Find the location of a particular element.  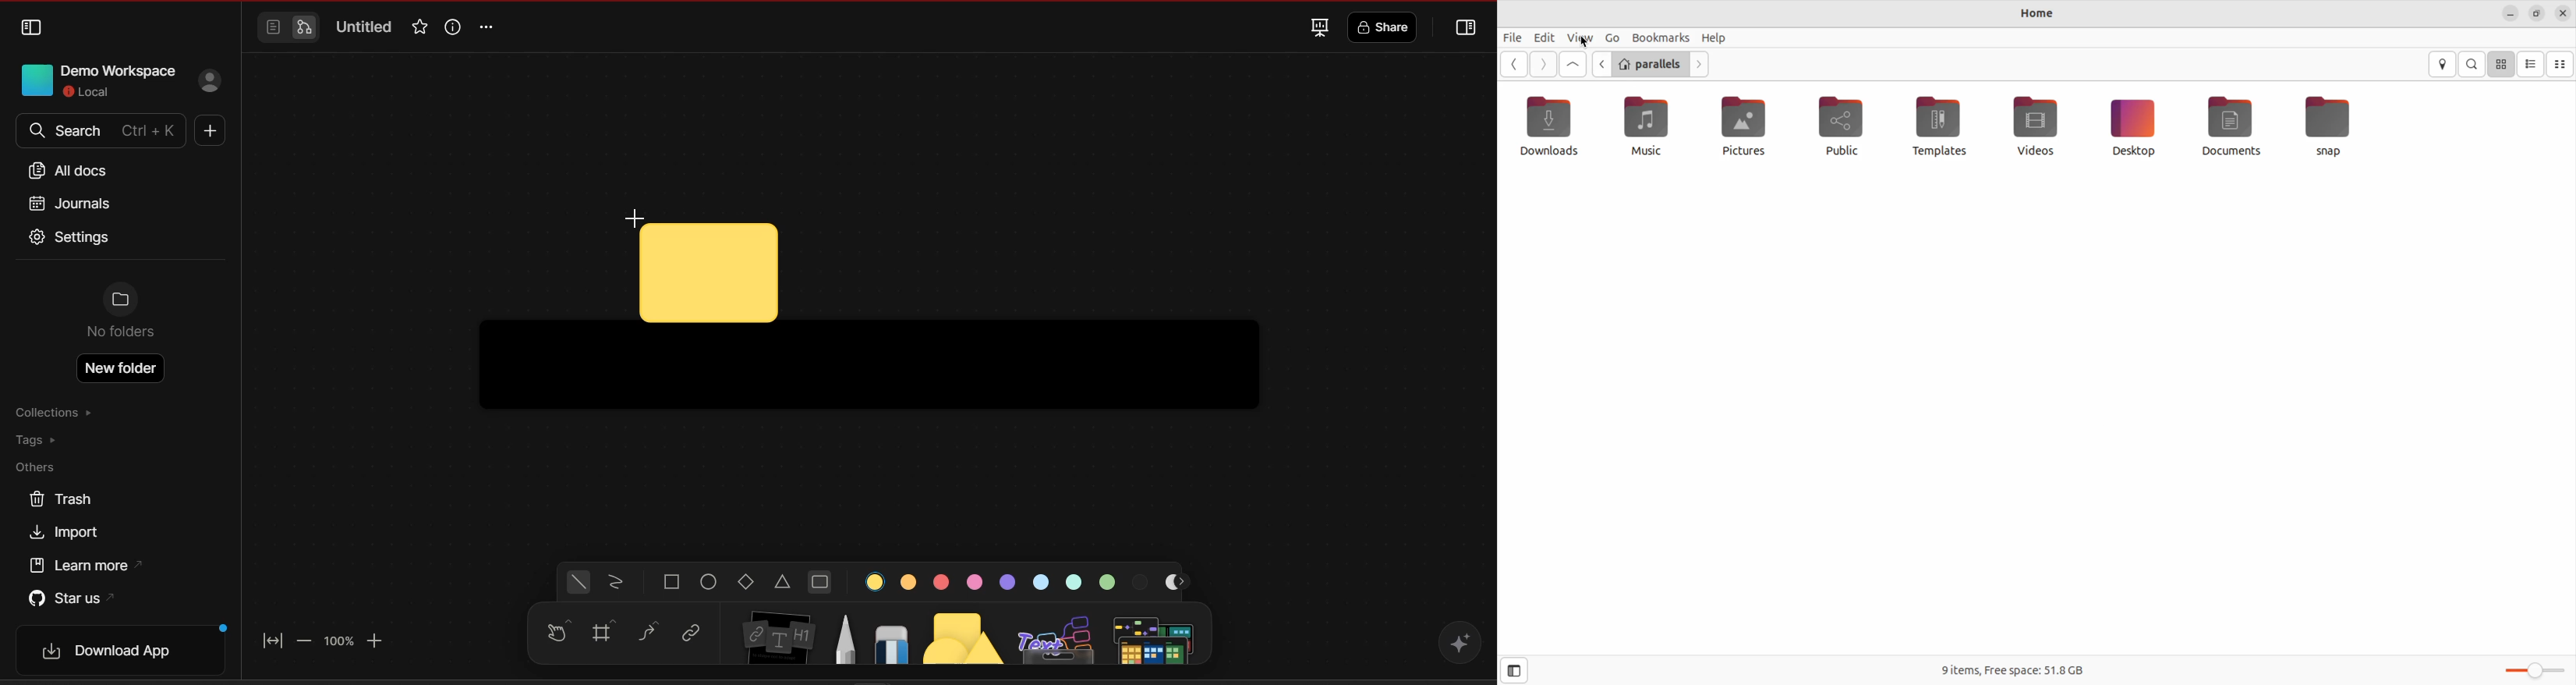

search is located at coordinates (98, 131).